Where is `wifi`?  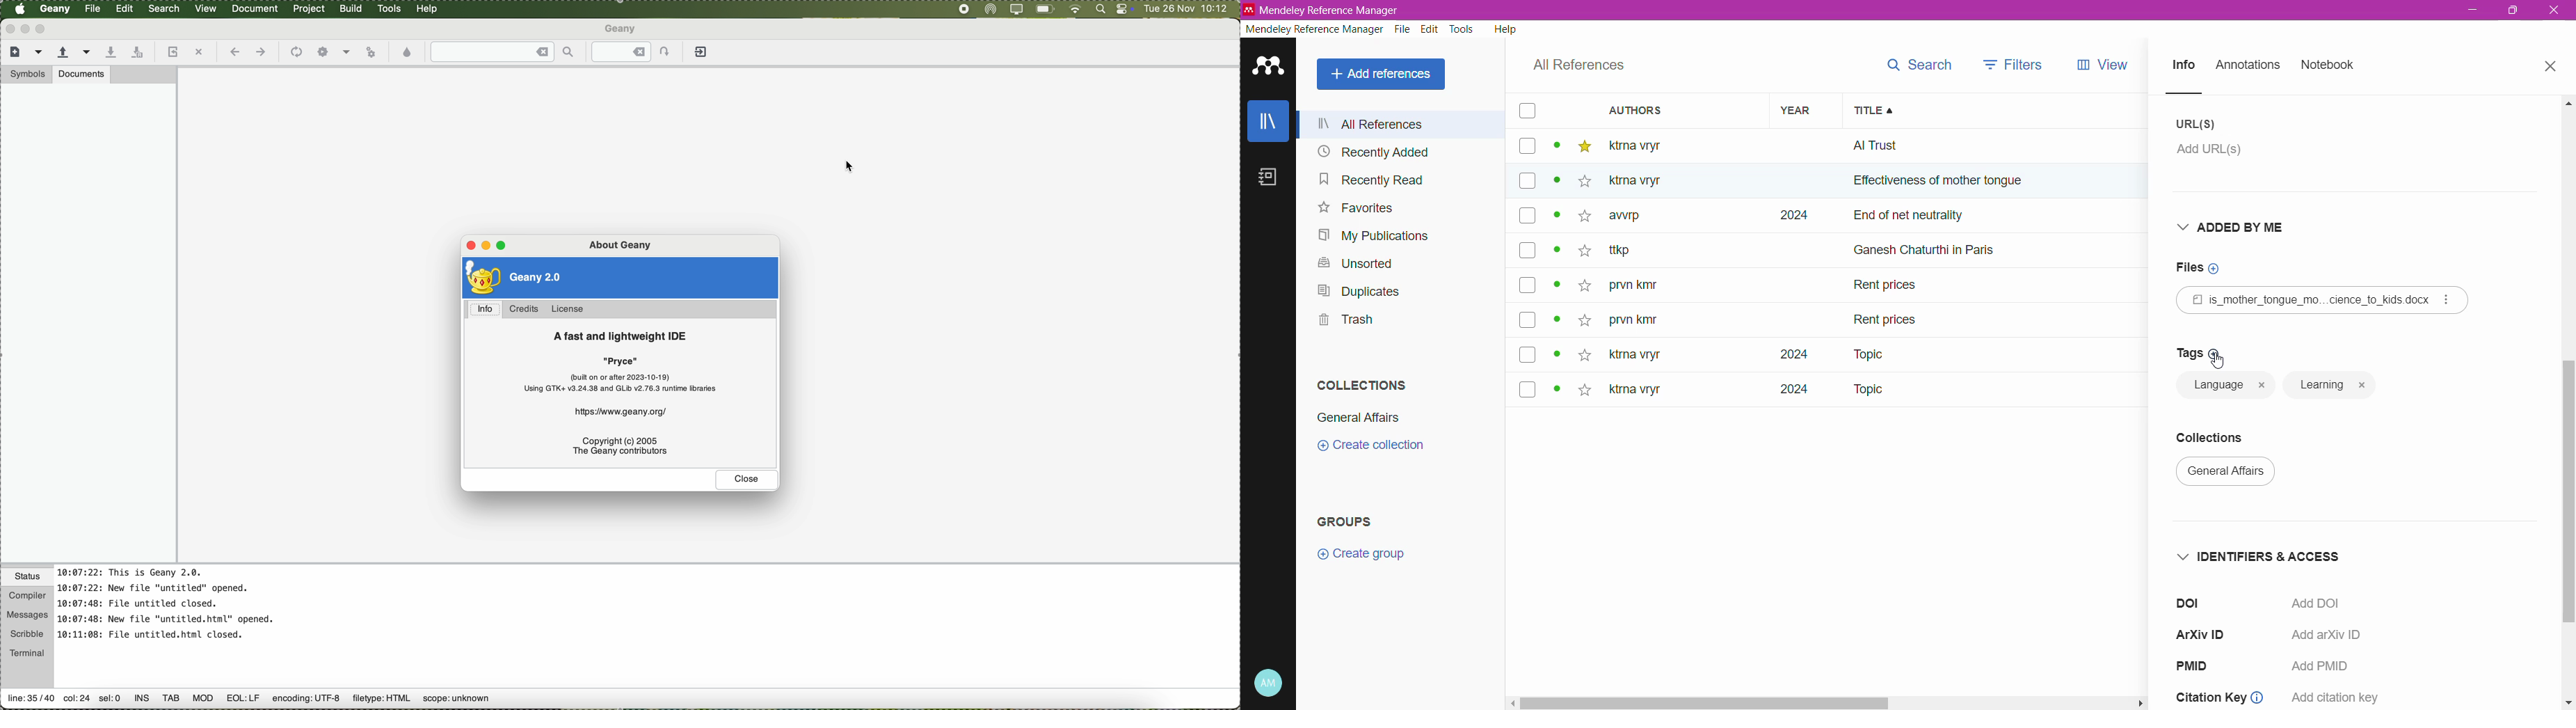
wifi is located at coordinates (1073, 10).